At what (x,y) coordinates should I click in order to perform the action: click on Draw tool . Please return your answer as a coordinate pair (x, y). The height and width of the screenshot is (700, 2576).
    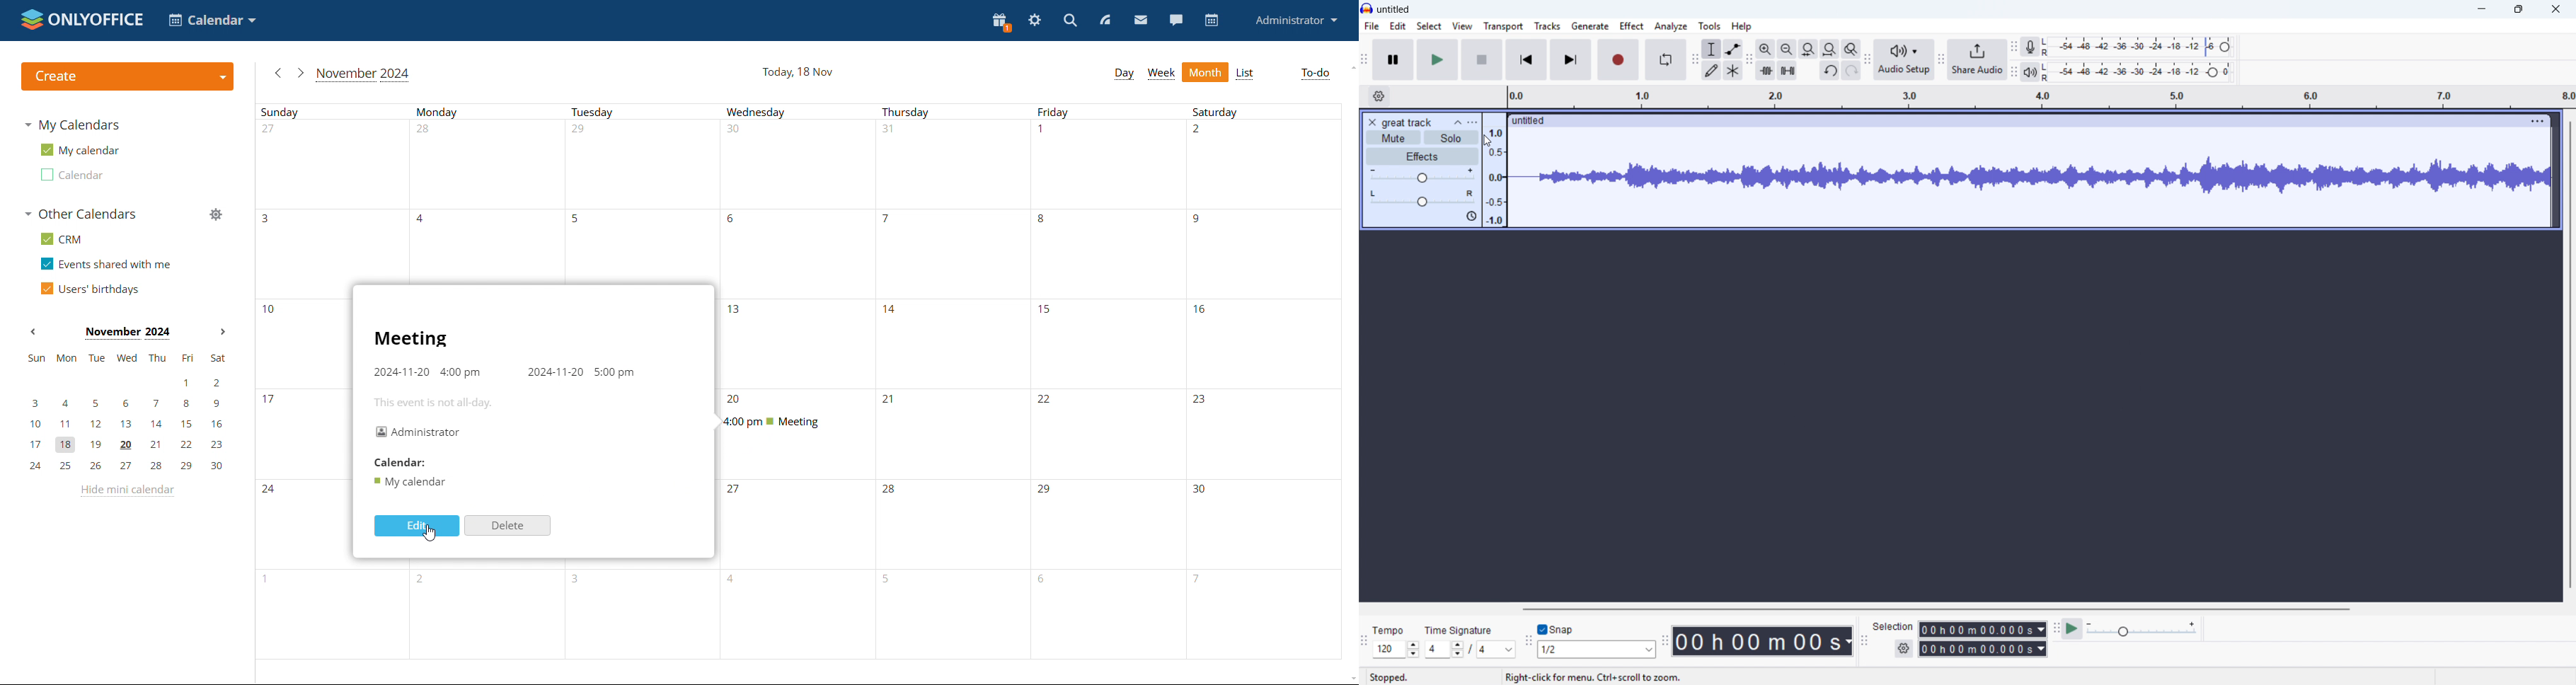
    Looking at the image, I should click on (1711, 70).